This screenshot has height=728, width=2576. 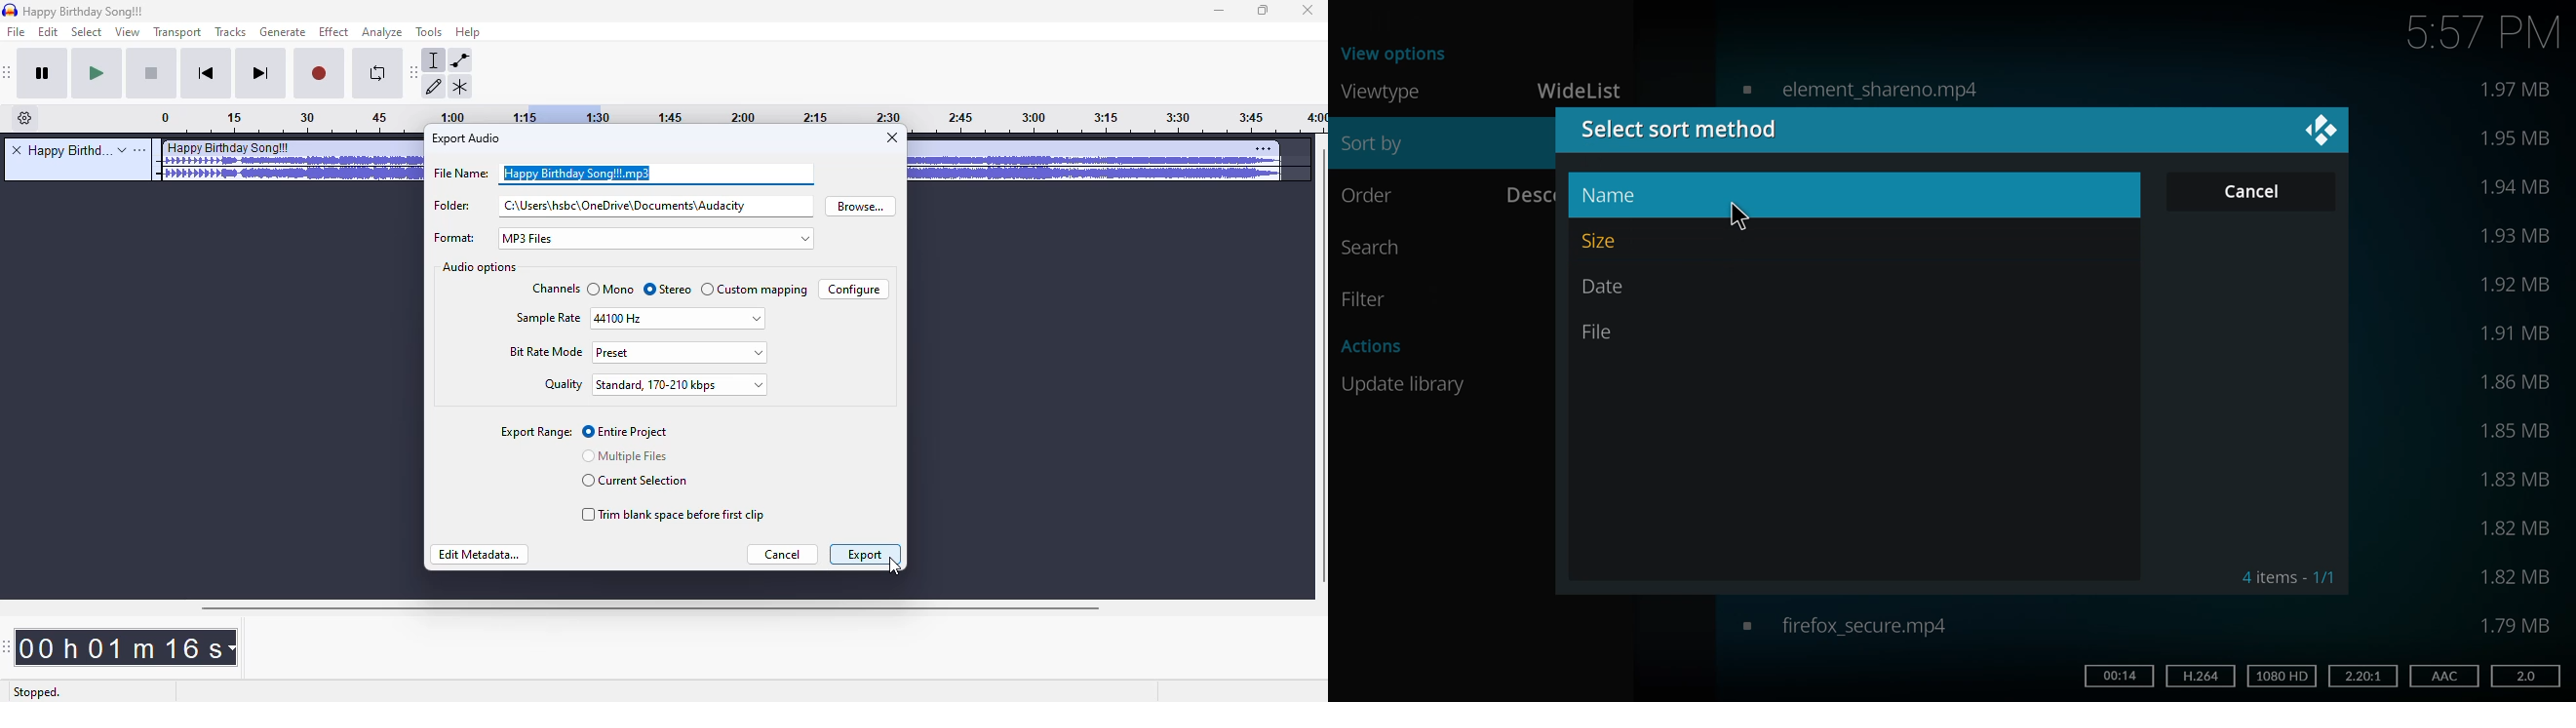 What do you see at coordinates (1684, 129) in the screenshot?
I see `select sort method` at bounding box center [1684, 129].